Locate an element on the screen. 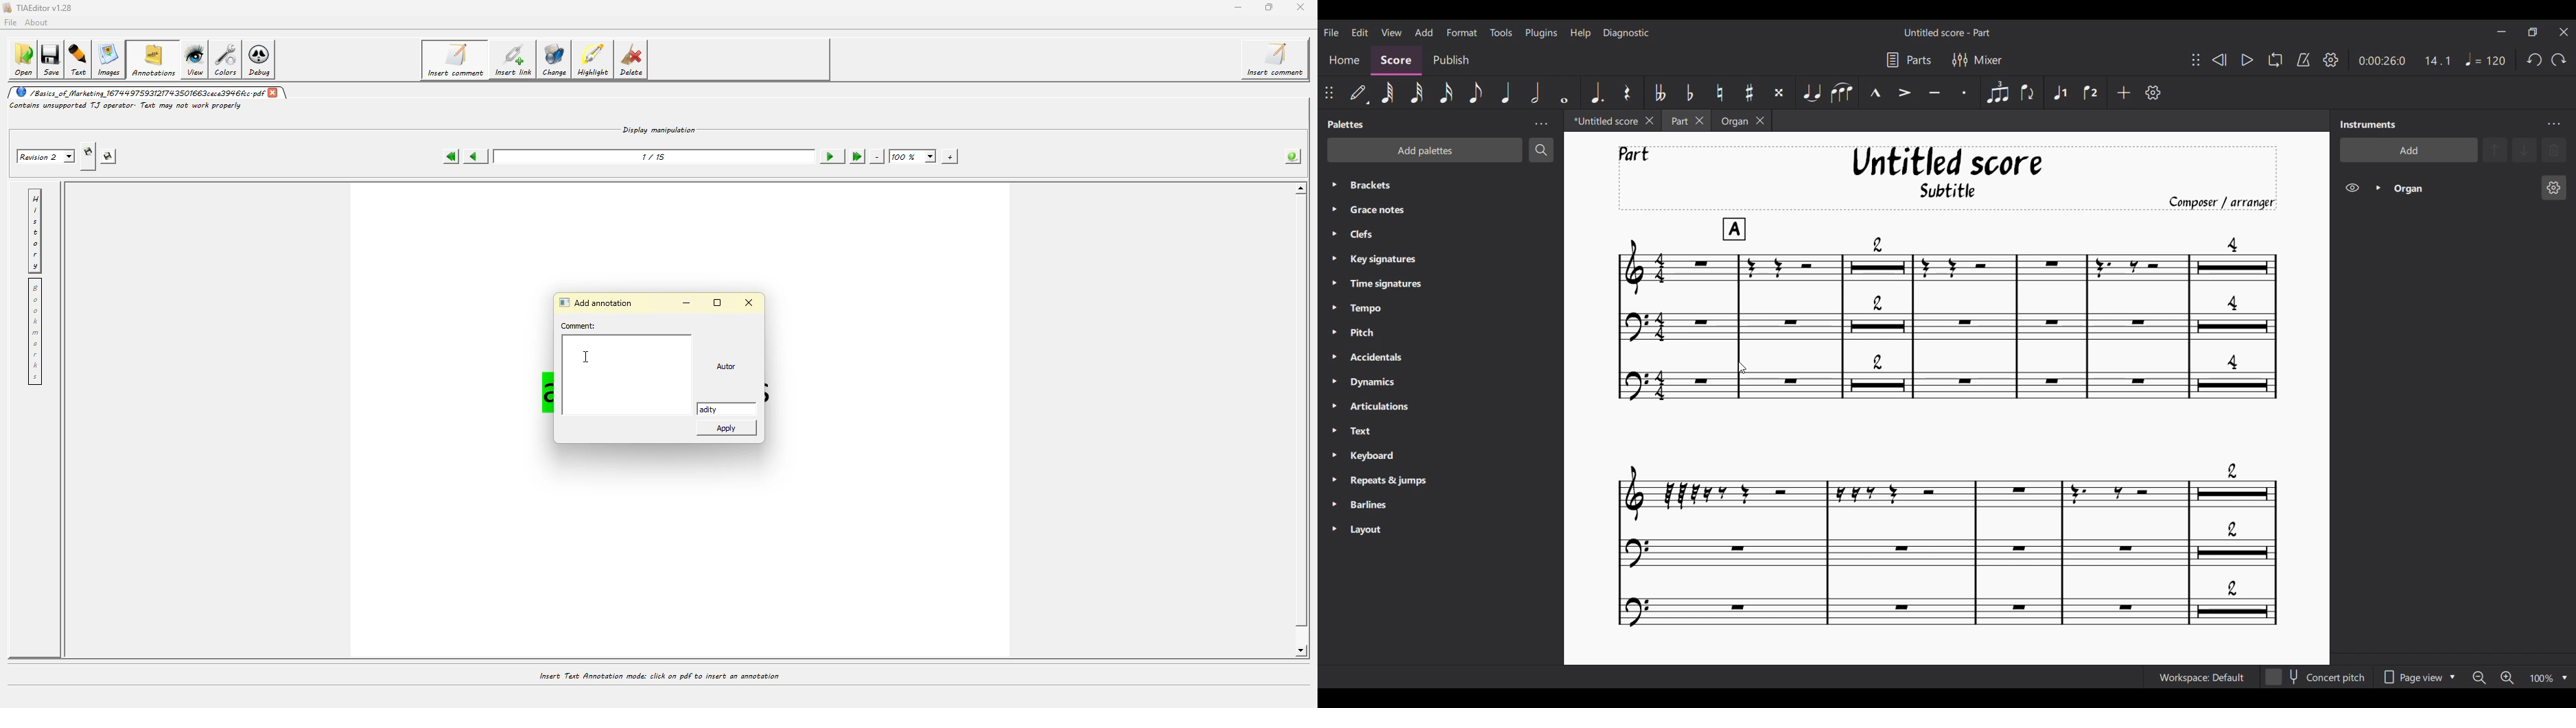 The image size is (2576, 728). Close interface is located at coordinates (2565, 32).